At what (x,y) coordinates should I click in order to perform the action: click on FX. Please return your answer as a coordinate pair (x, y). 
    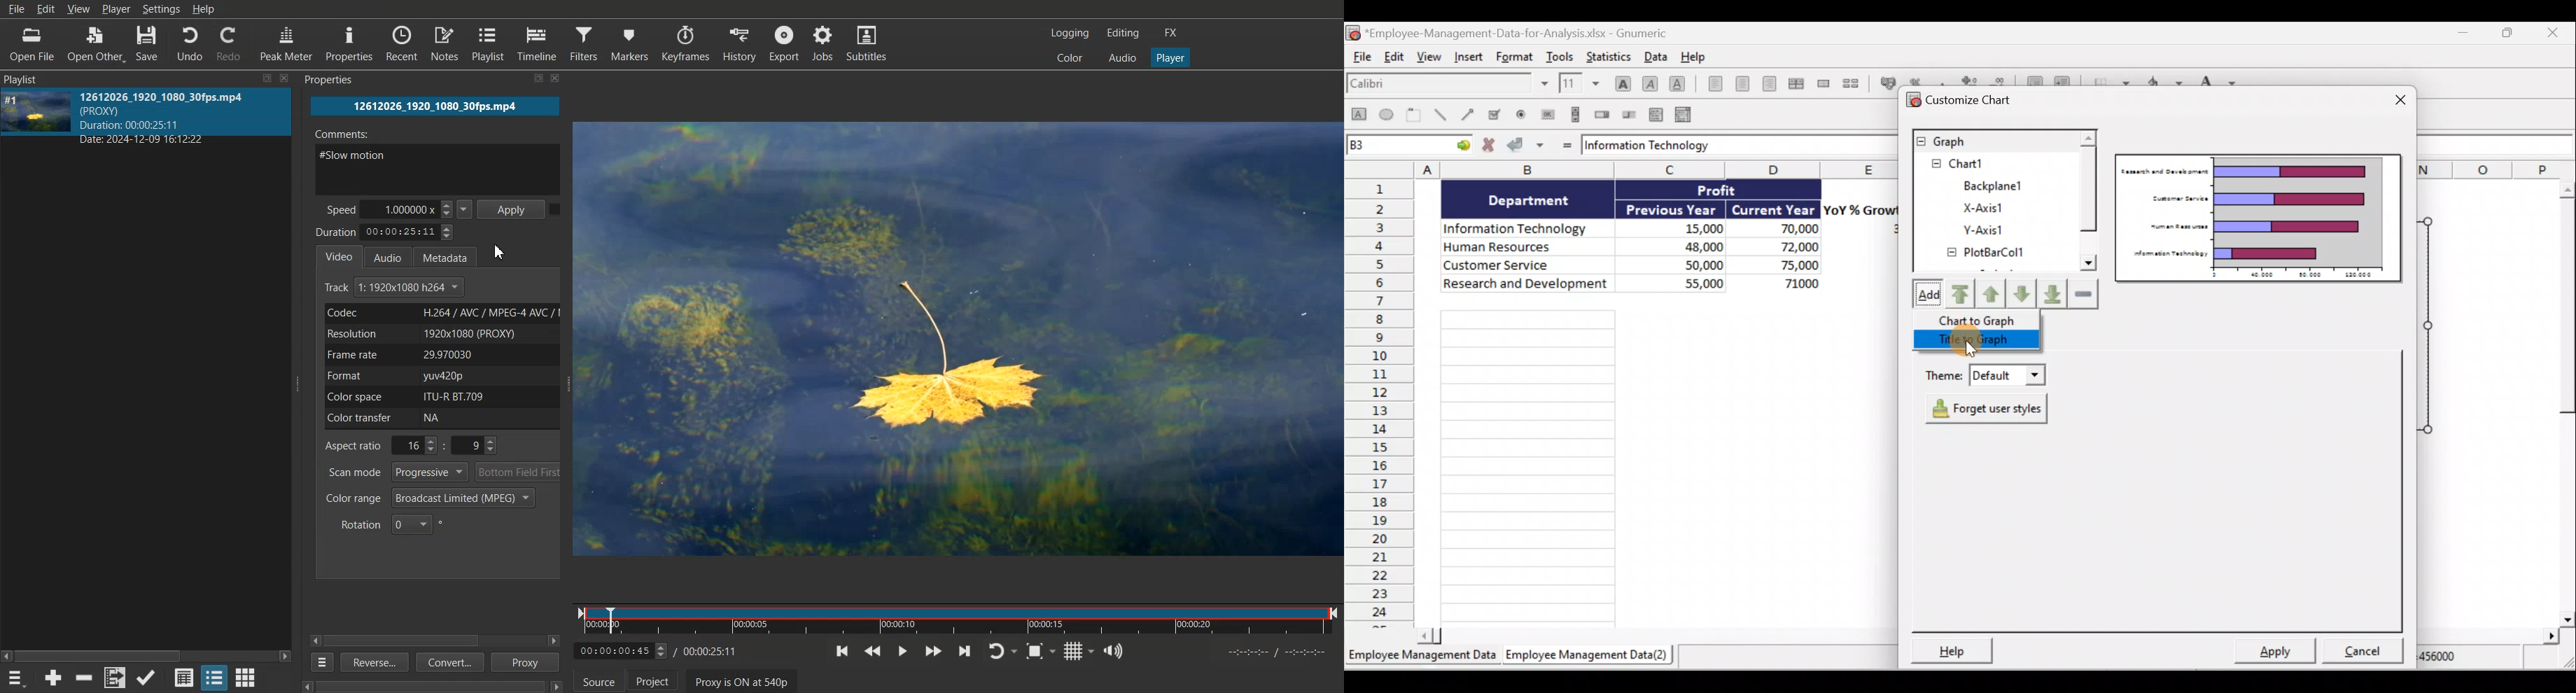
    Looking at the image, I should click on (1172, 34).